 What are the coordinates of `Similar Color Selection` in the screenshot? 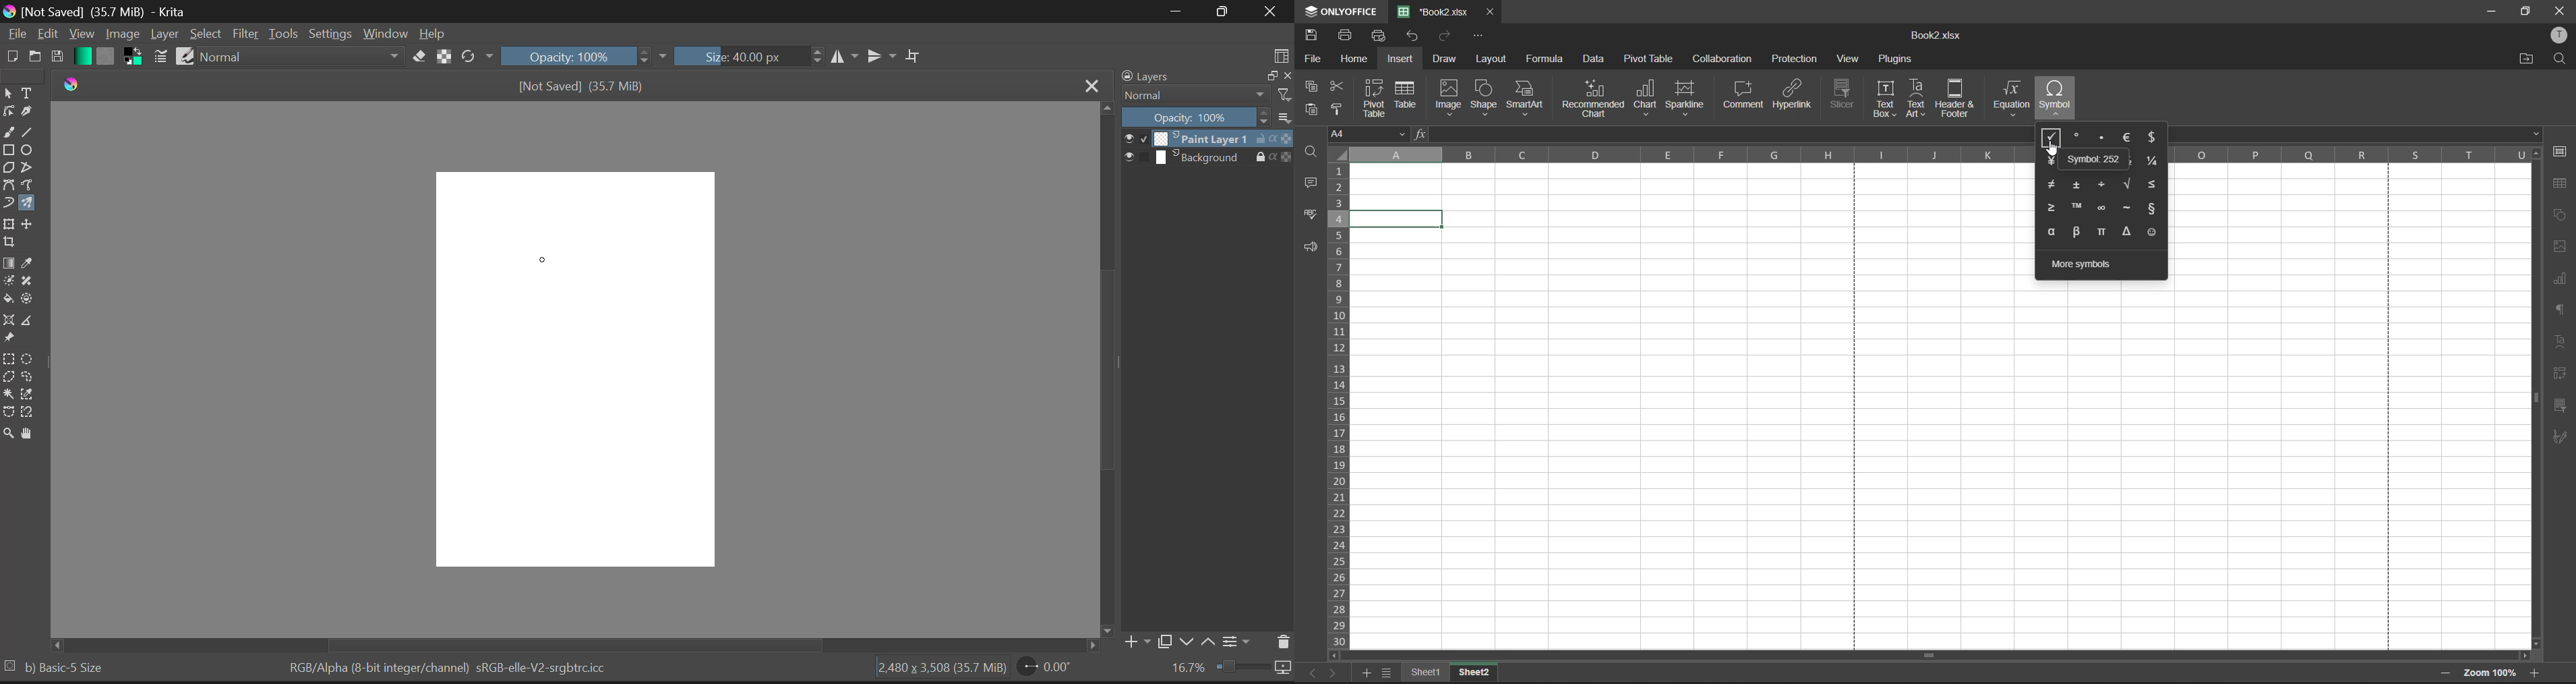 It's located at (33, 396).